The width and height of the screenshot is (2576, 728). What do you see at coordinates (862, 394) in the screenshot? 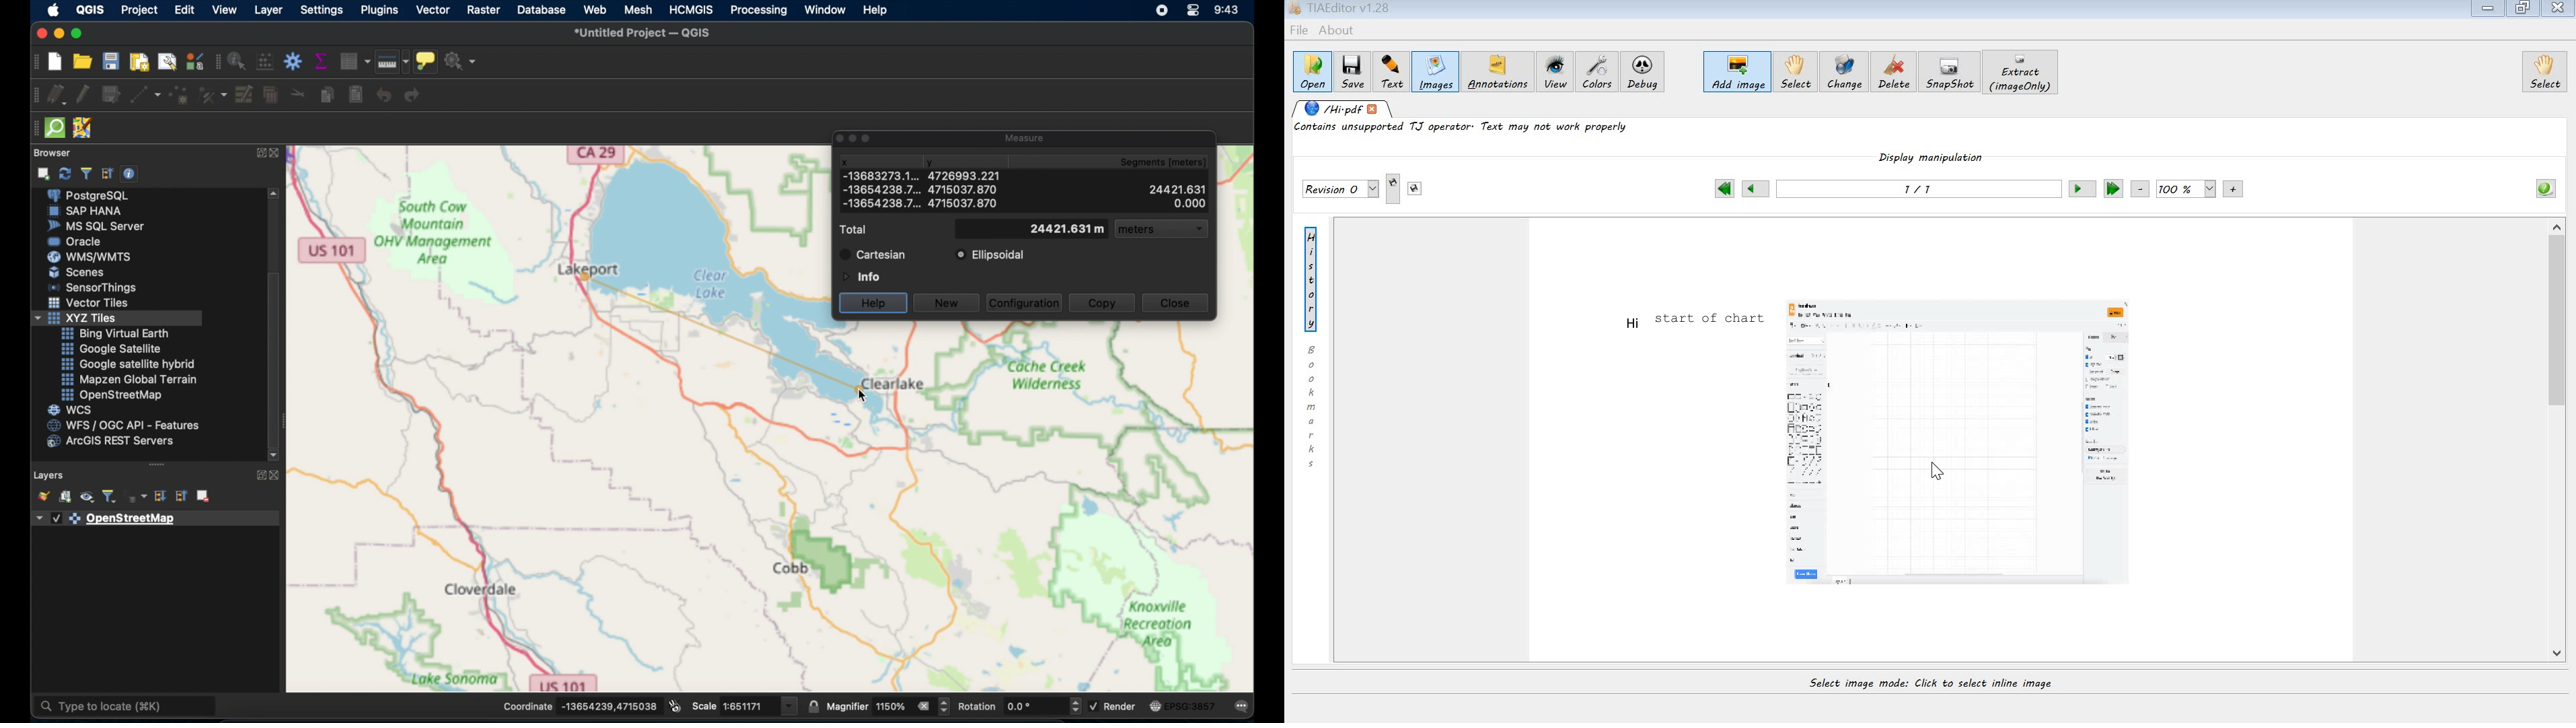
I see `cursor` at bounding box center [862, 394].